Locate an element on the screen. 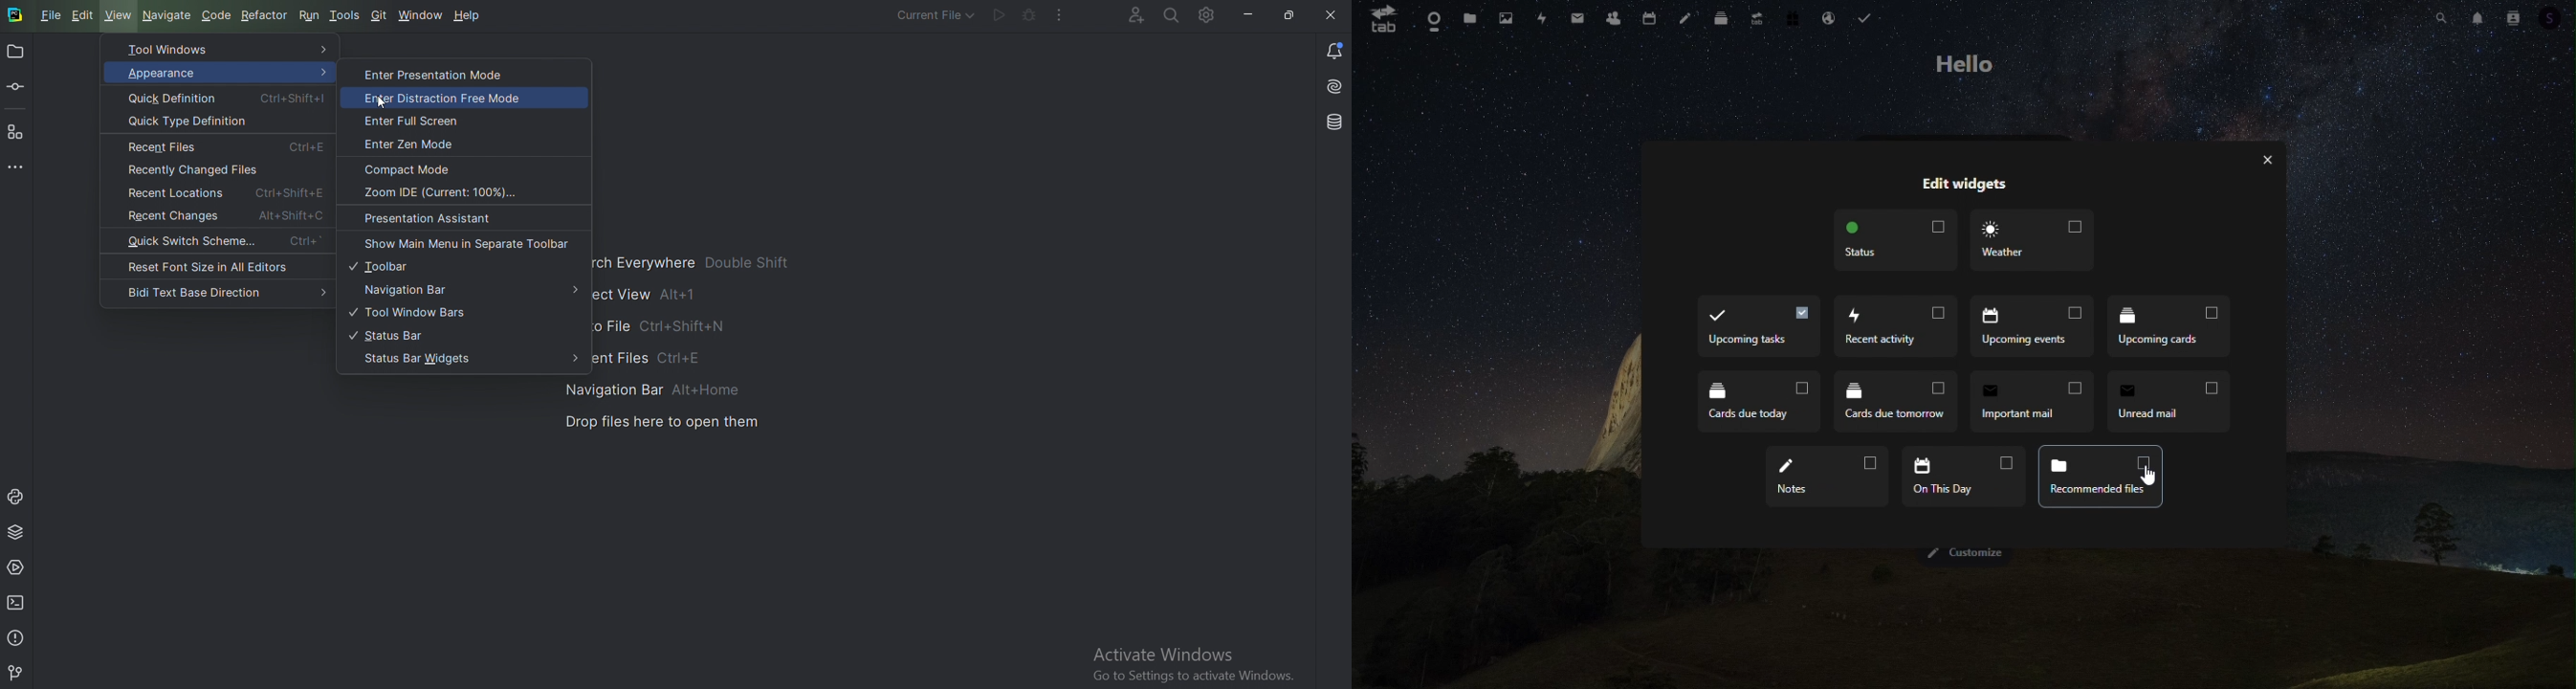  status is located at coordinates (1898, 242).